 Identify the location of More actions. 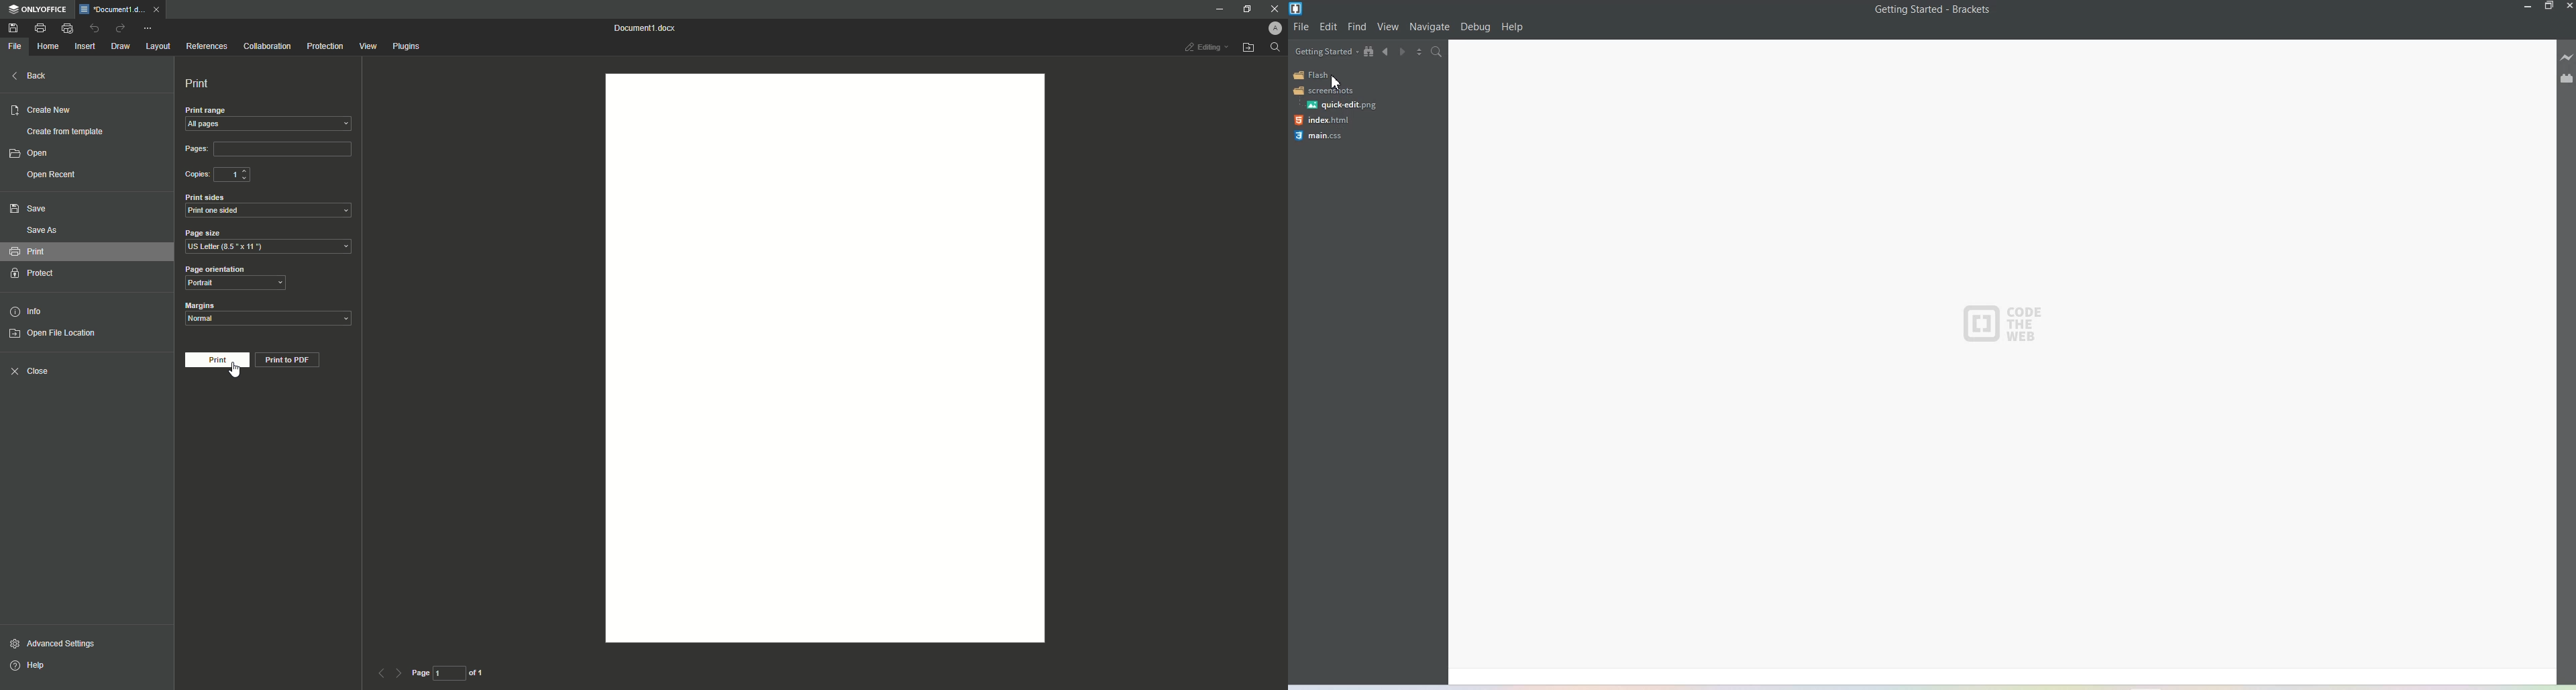
(150, 28).